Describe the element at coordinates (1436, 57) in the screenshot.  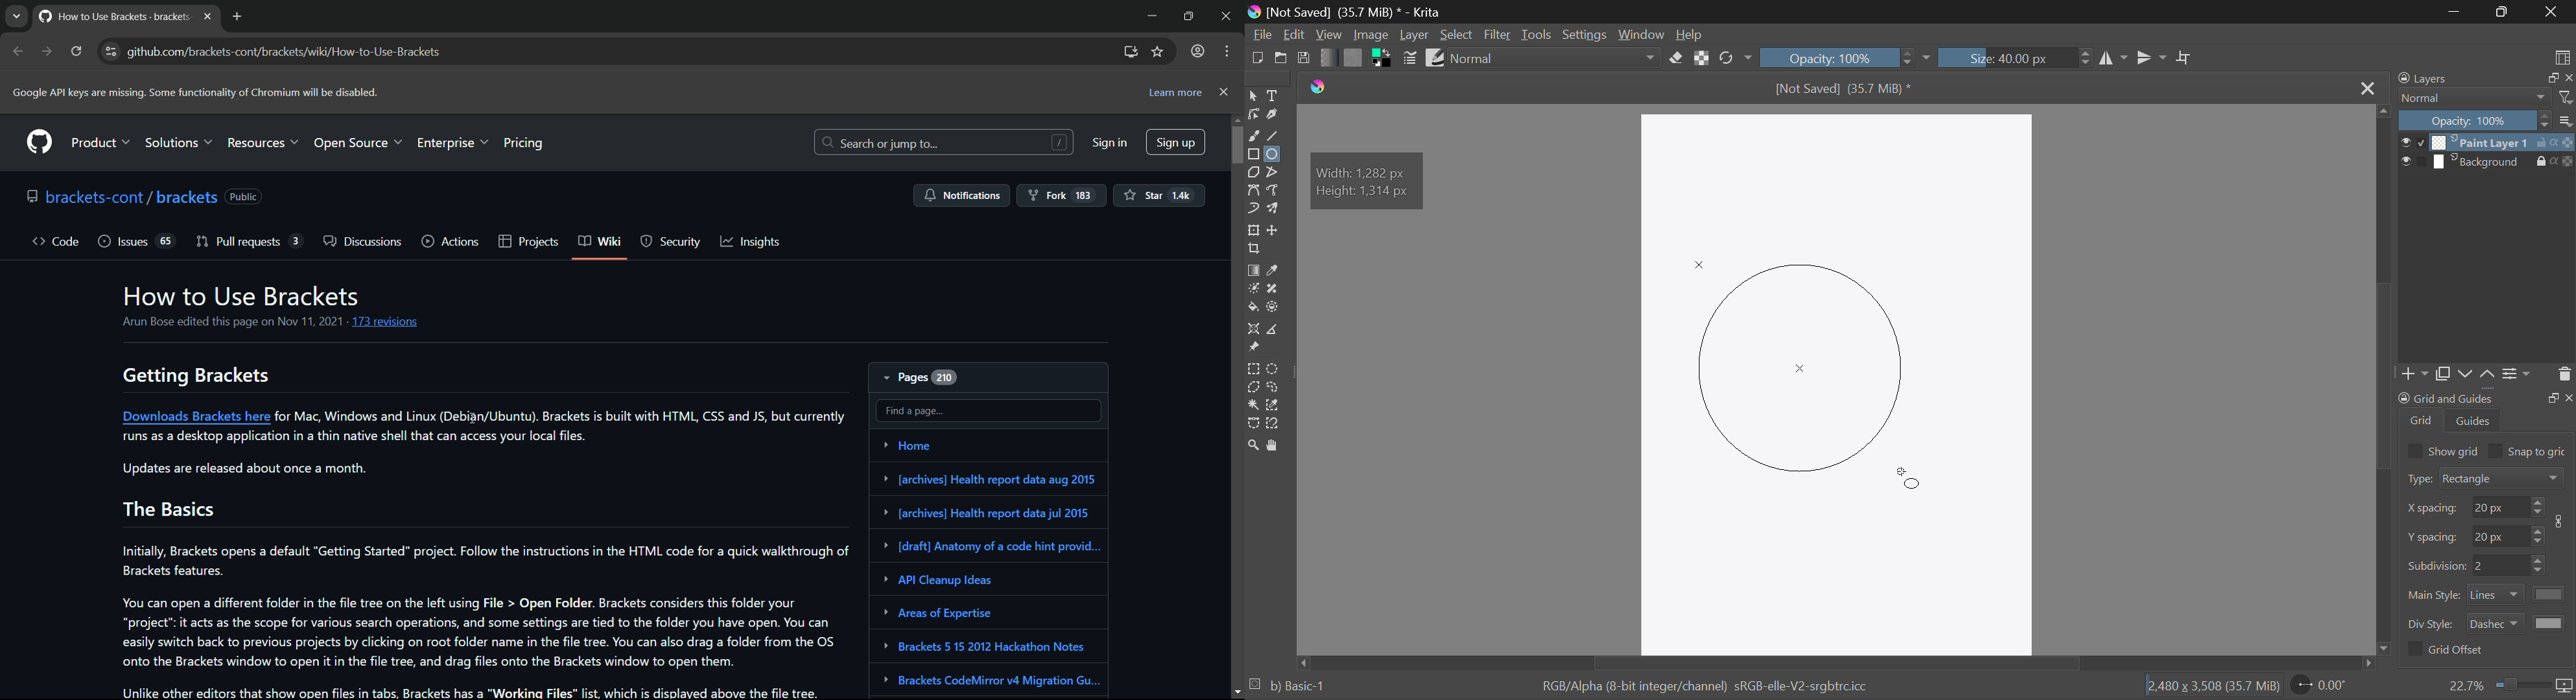
I see `Brush Presets` at that location.